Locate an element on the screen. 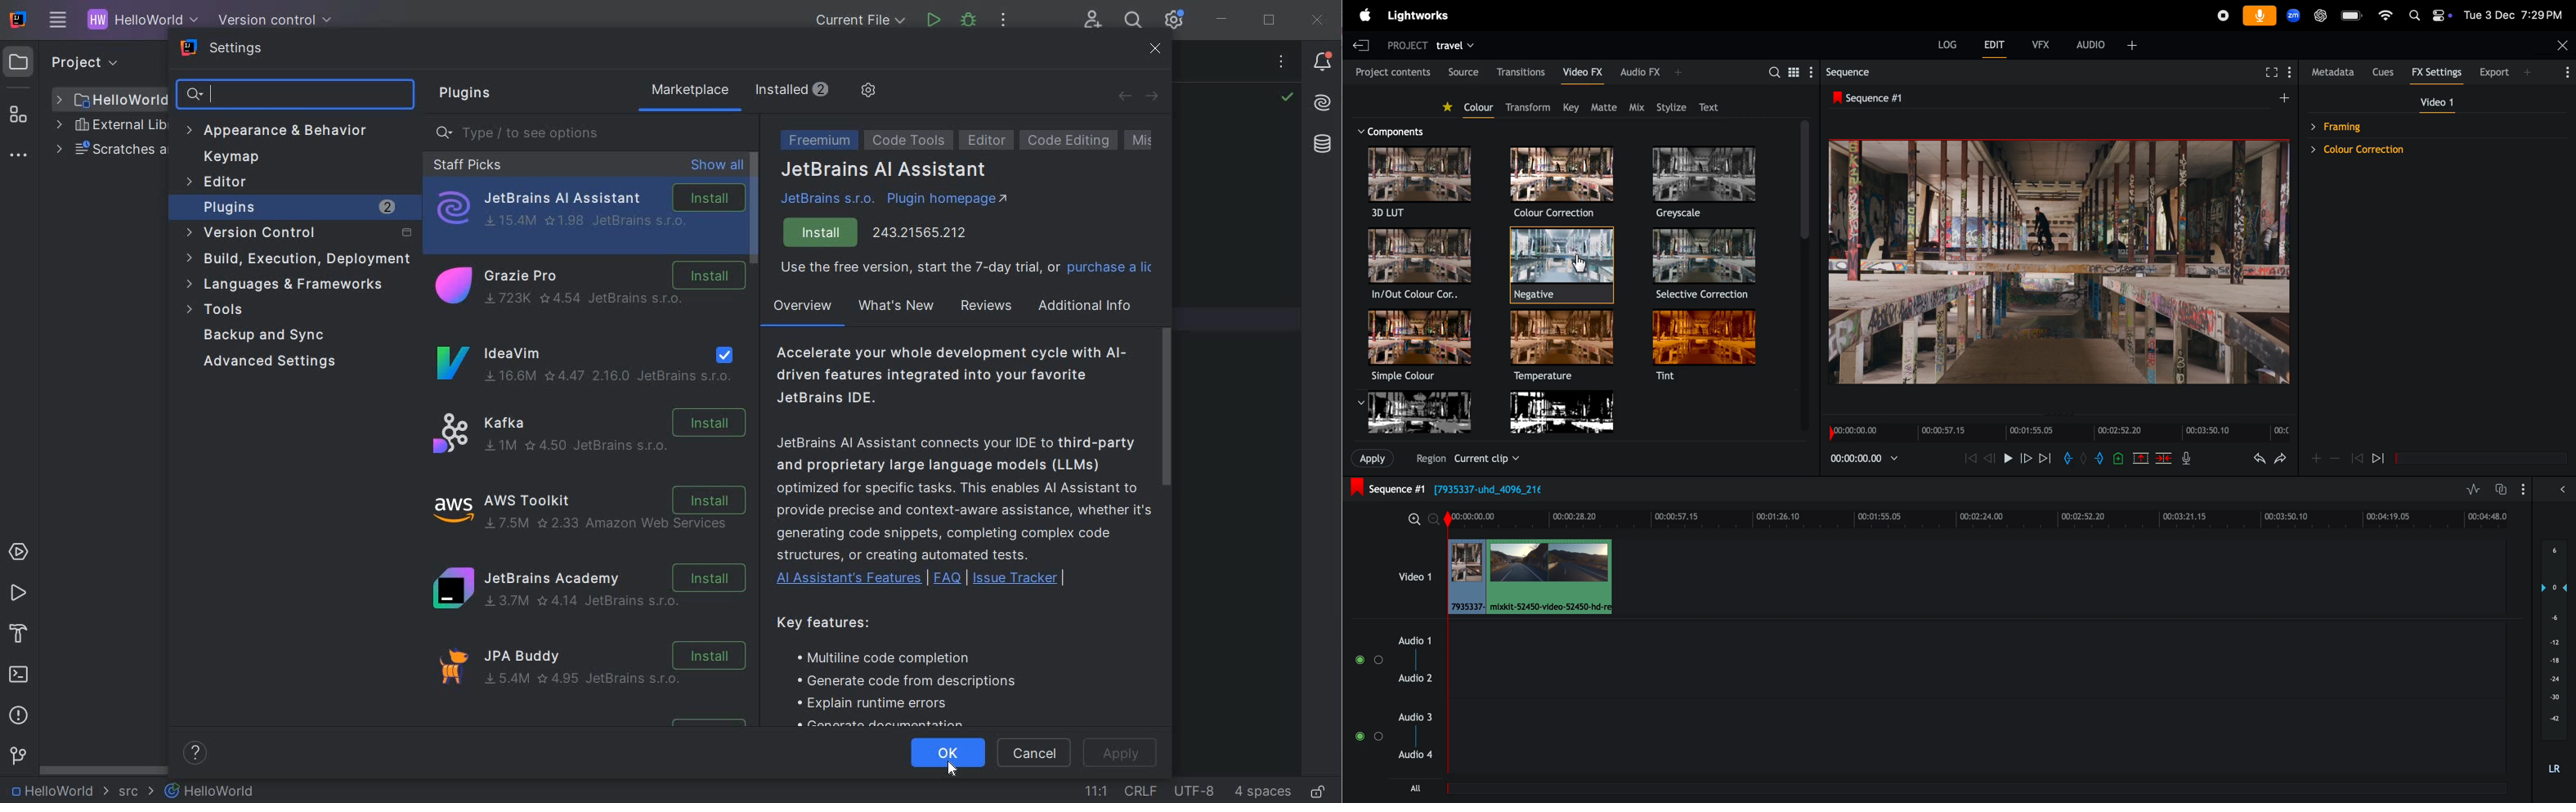 This screenshot has width=2576, height=812. apple menu is located at coordinates (1359, 14).